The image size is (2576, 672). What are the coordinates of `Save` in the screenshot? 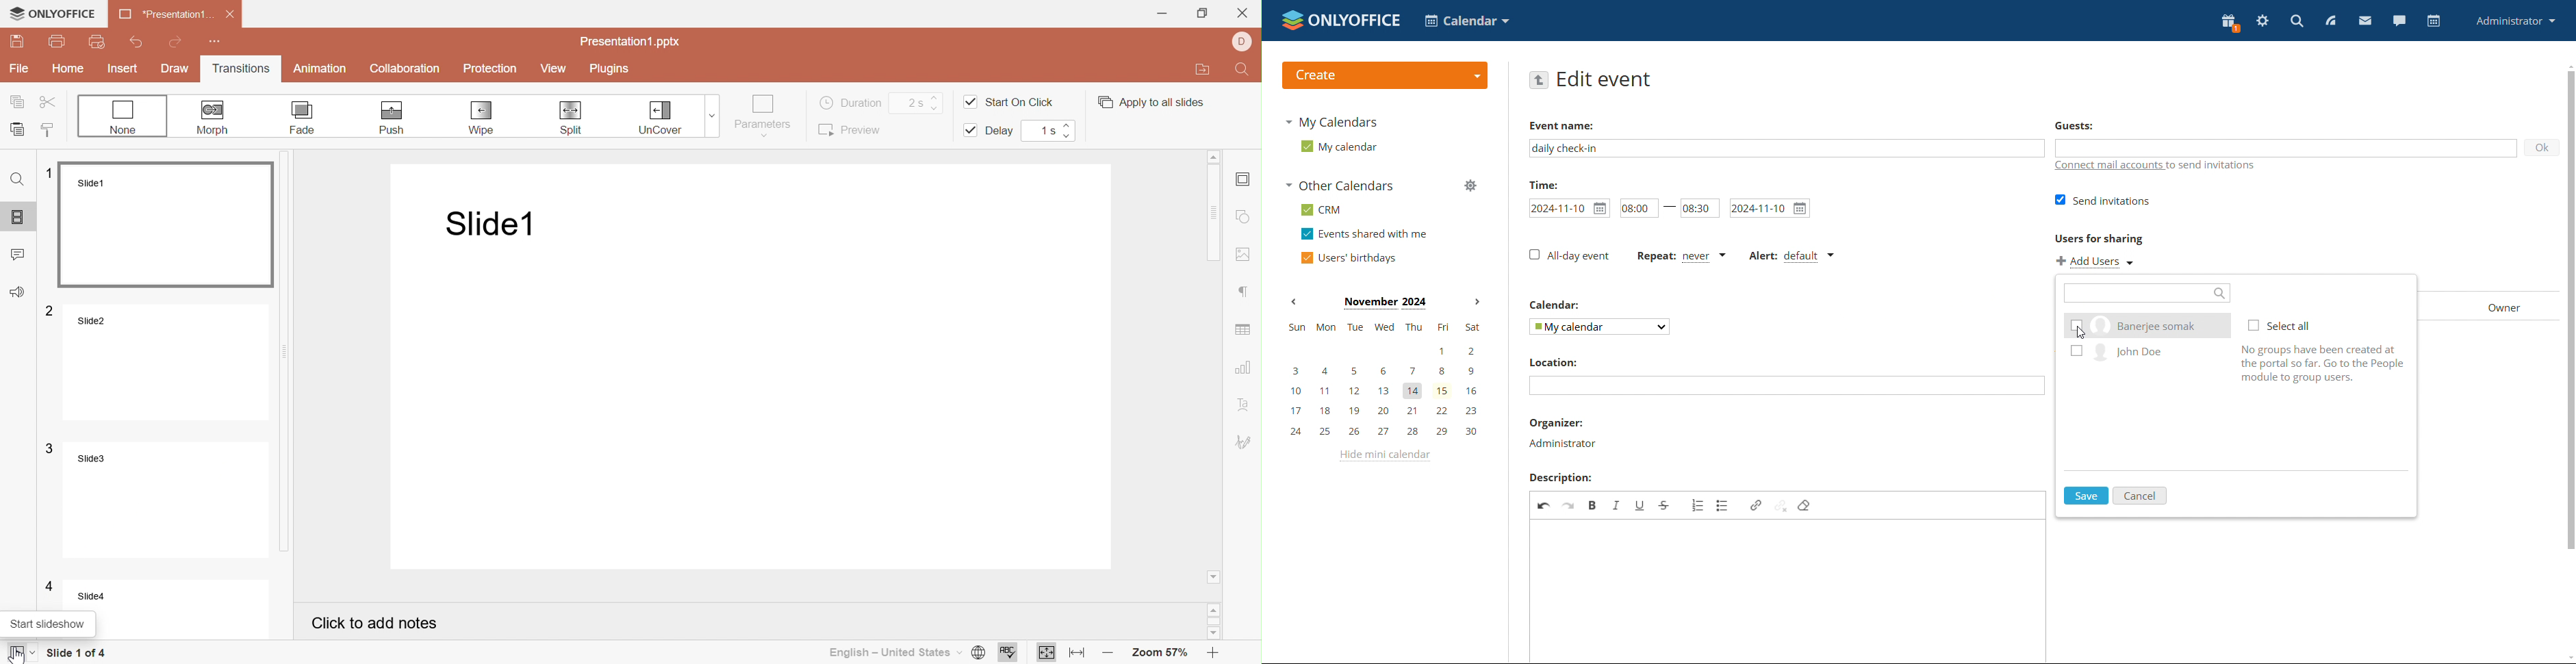 It's located at (16, 43).